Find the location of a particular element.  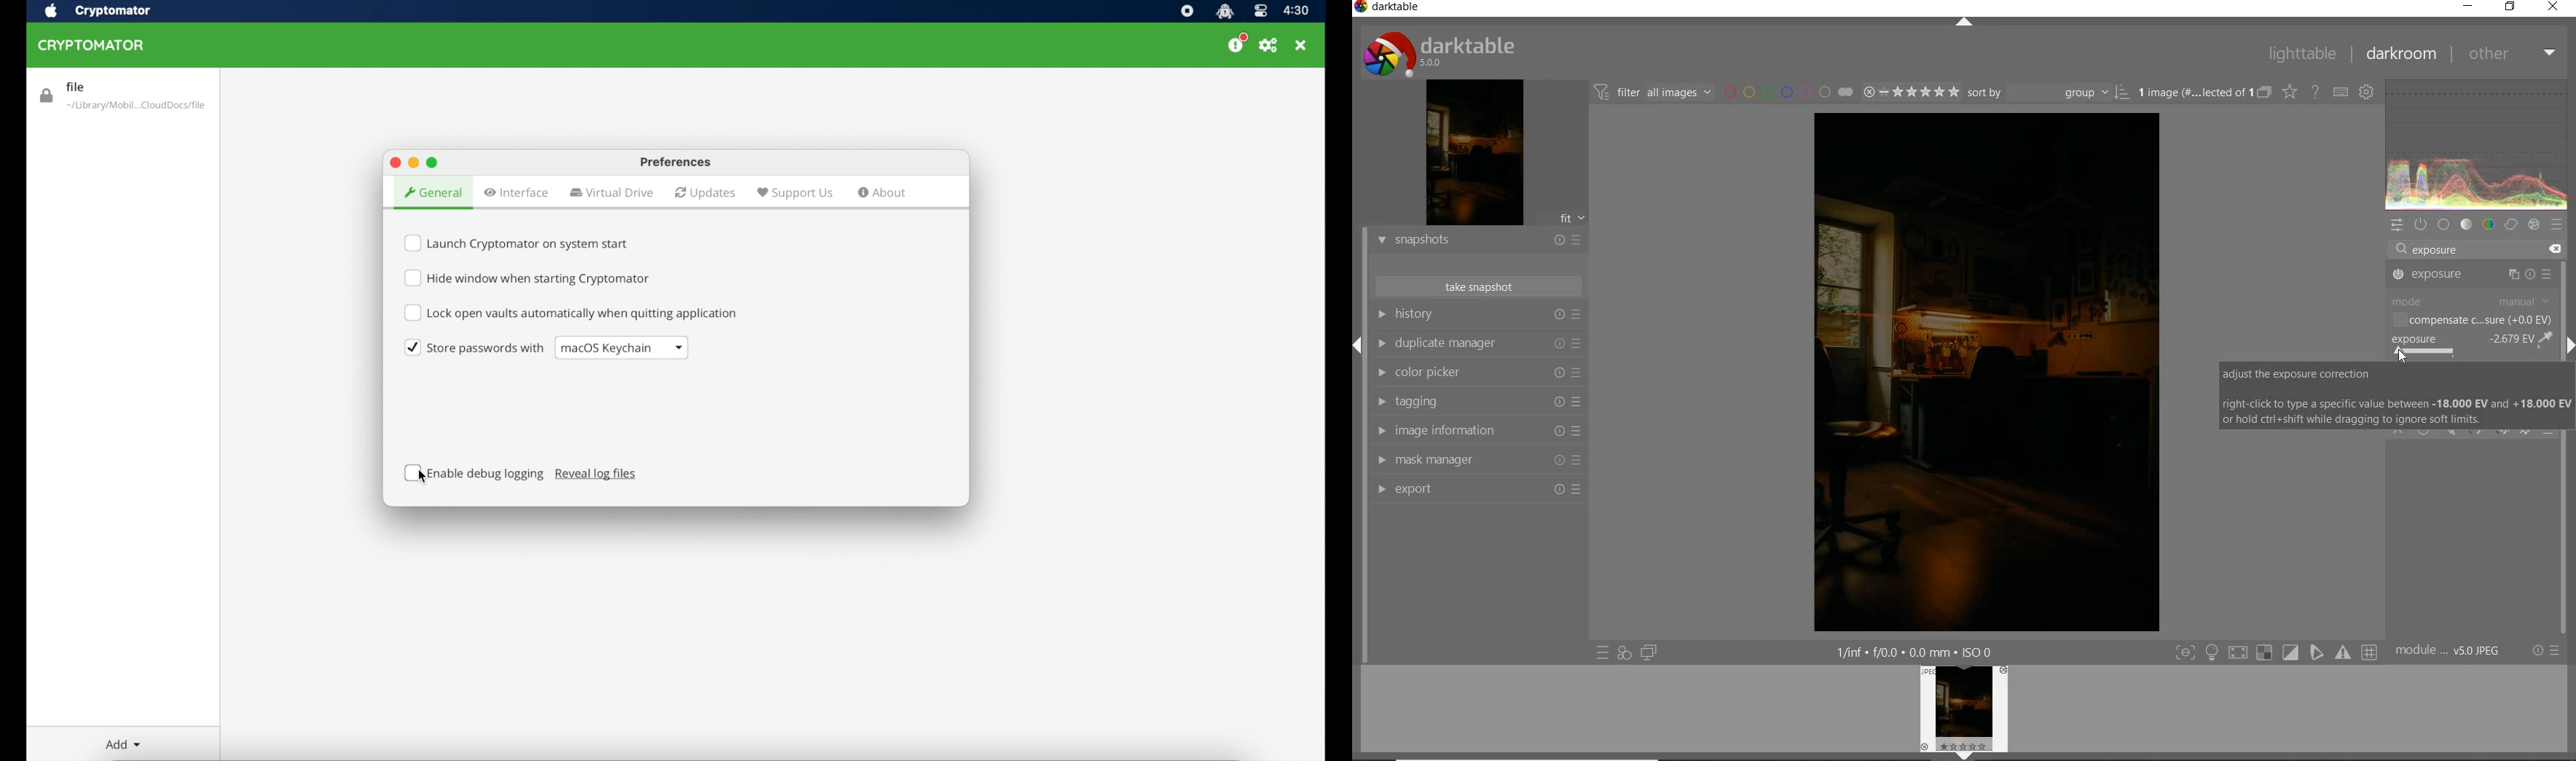

about is located at coordinates (883, 194).